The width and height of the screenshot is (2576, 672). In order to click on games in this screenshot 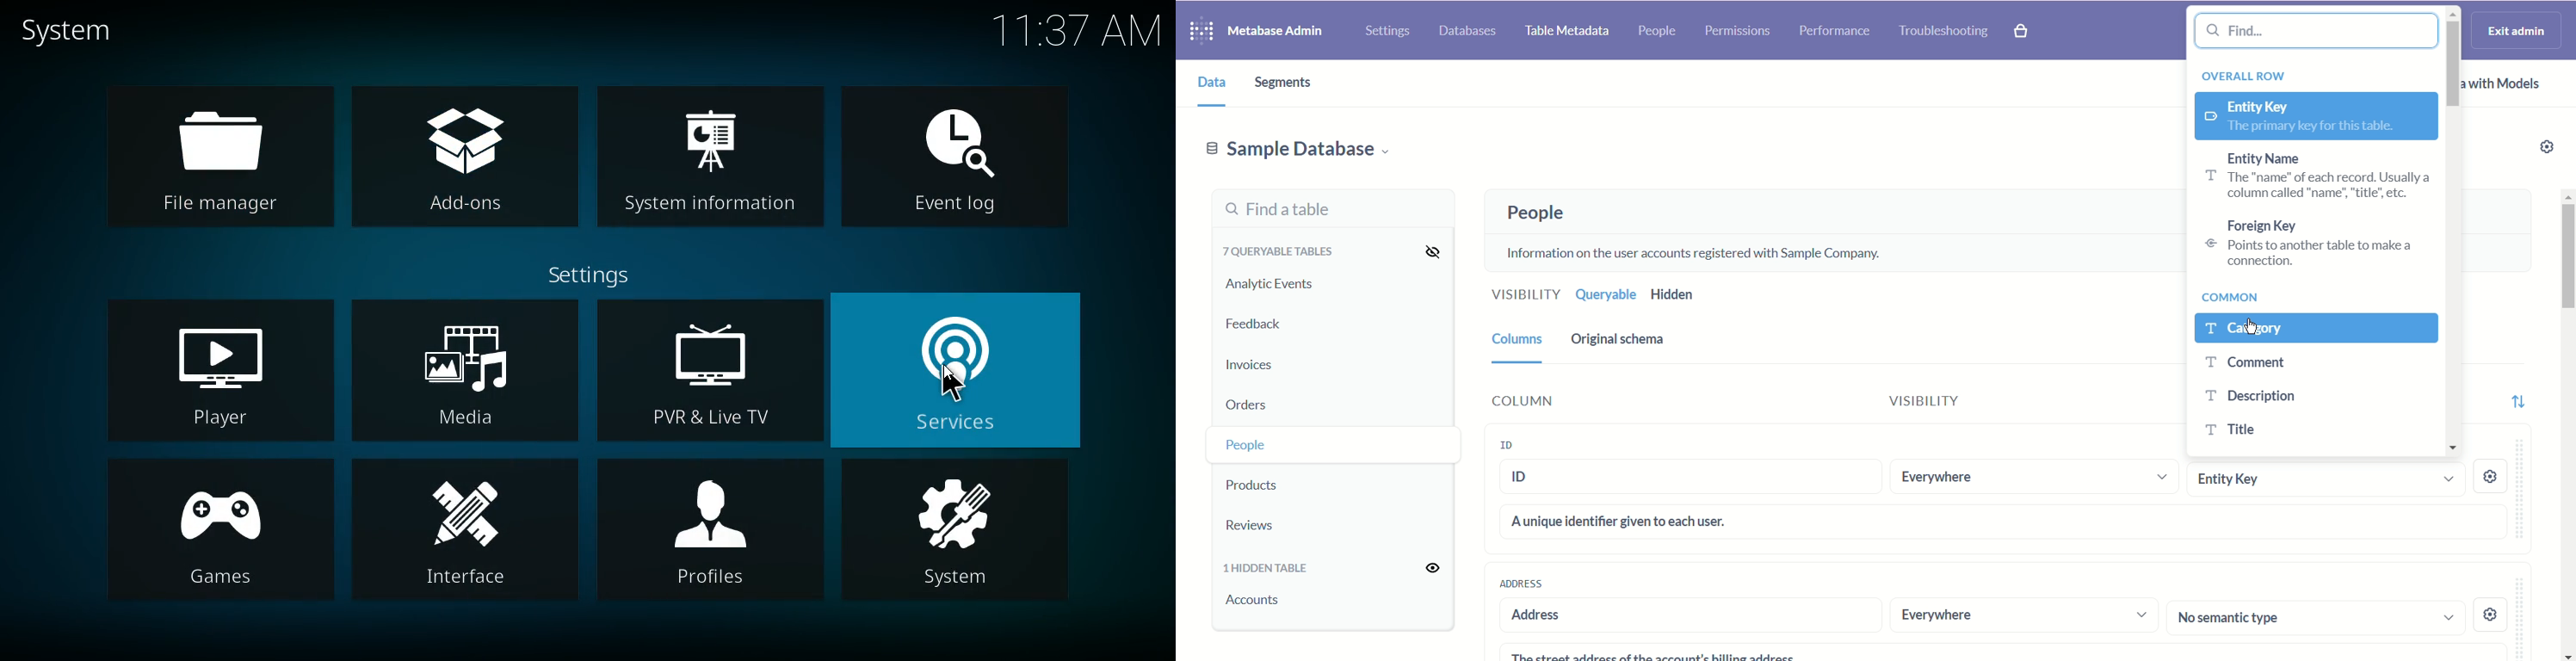, I will do `click(219, 528)`.